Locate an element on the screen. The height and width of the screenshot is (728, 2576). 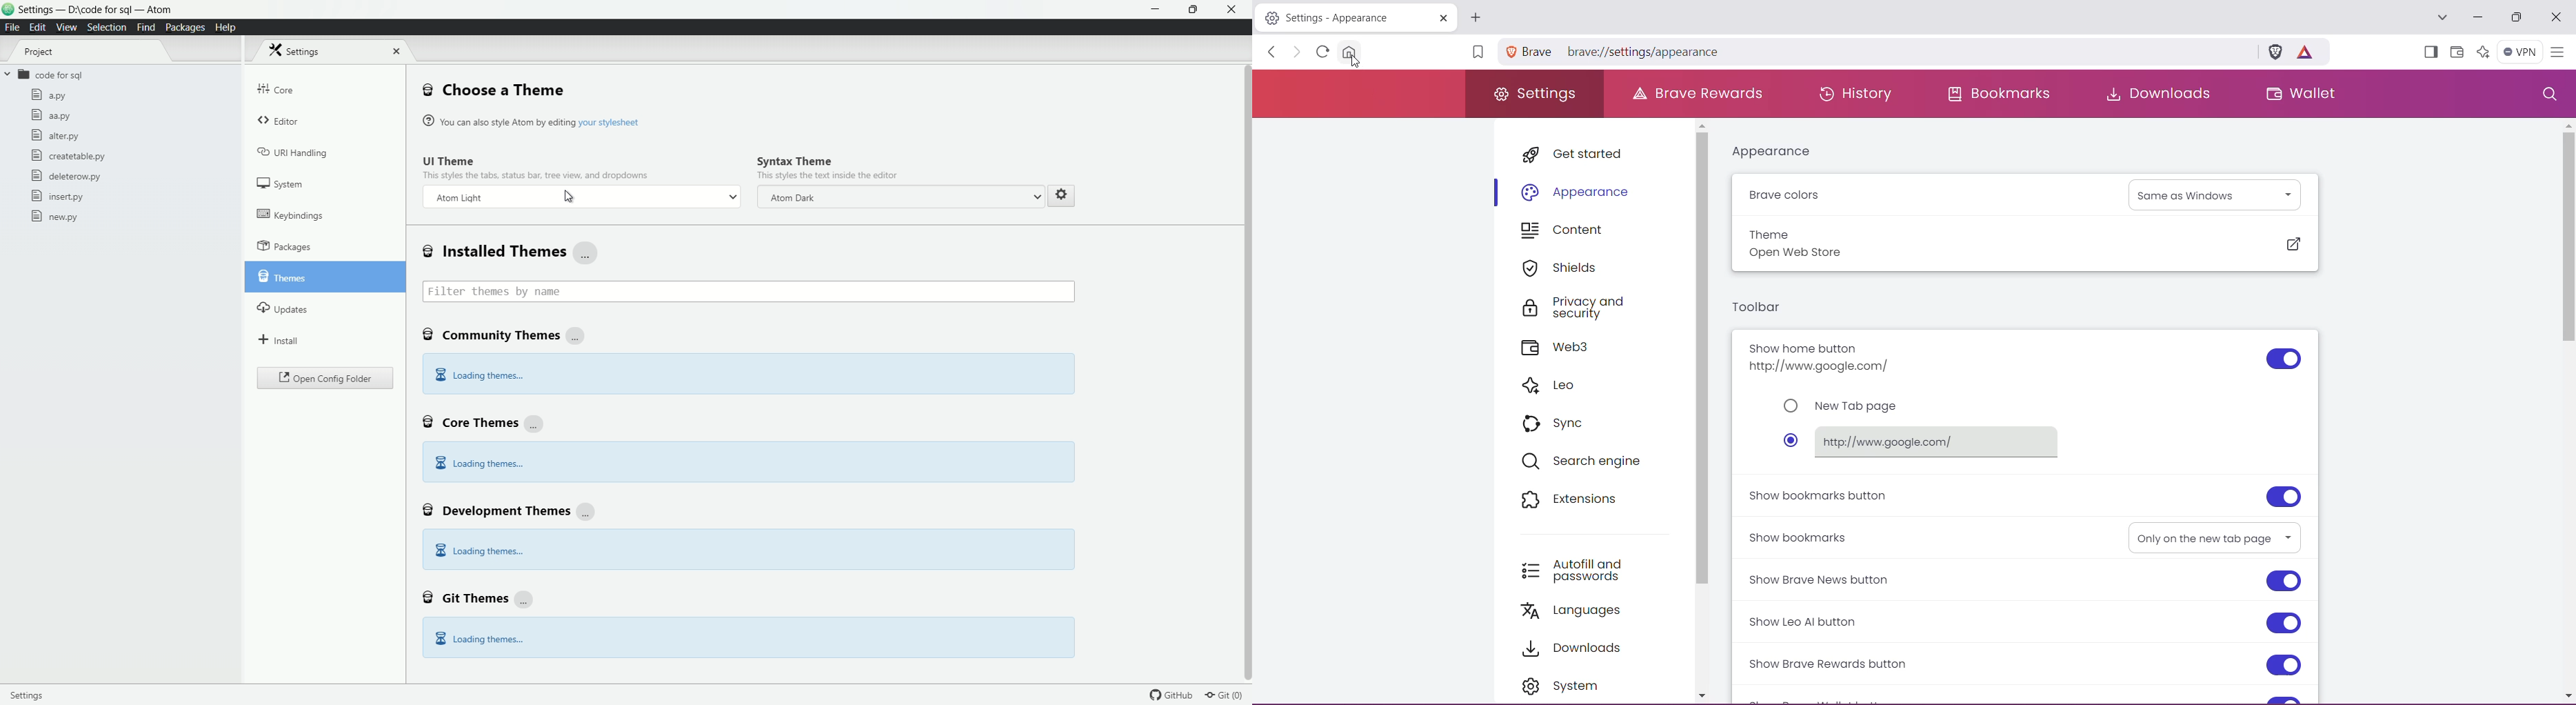
Privacy and security is located at coordinates (1588, 308).